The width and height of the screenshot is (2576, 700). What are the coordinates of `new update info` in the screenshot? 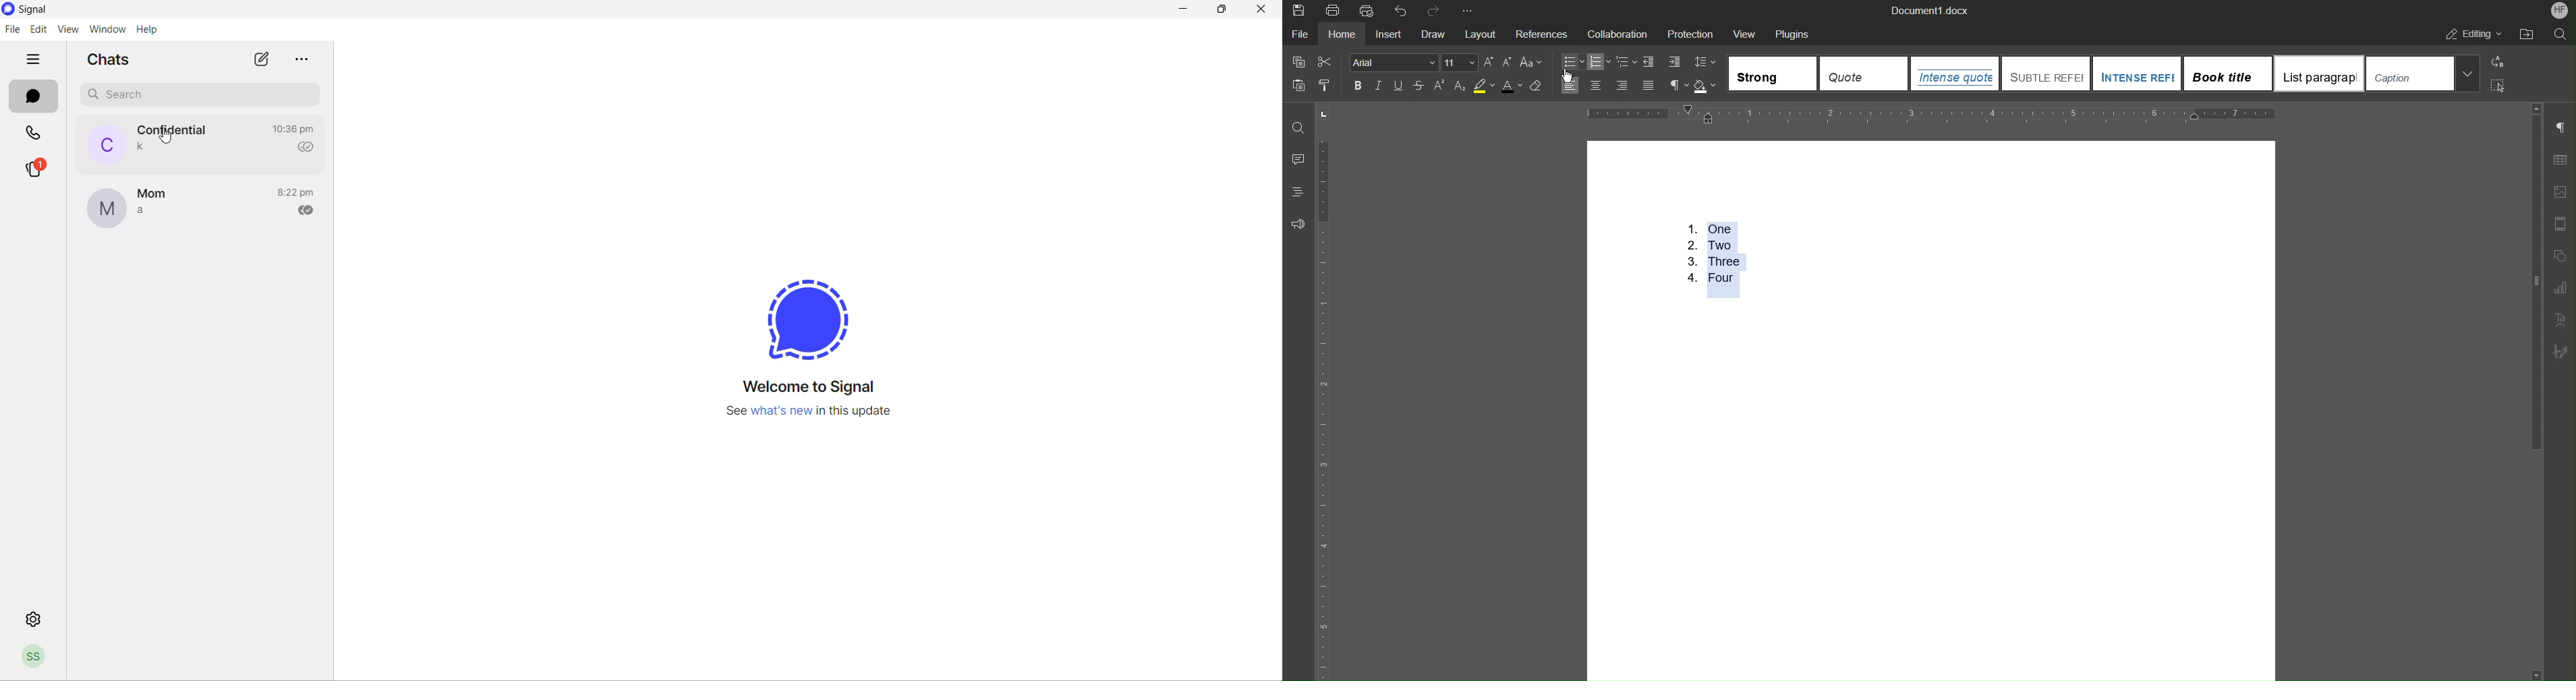 It's located at (832, 414).